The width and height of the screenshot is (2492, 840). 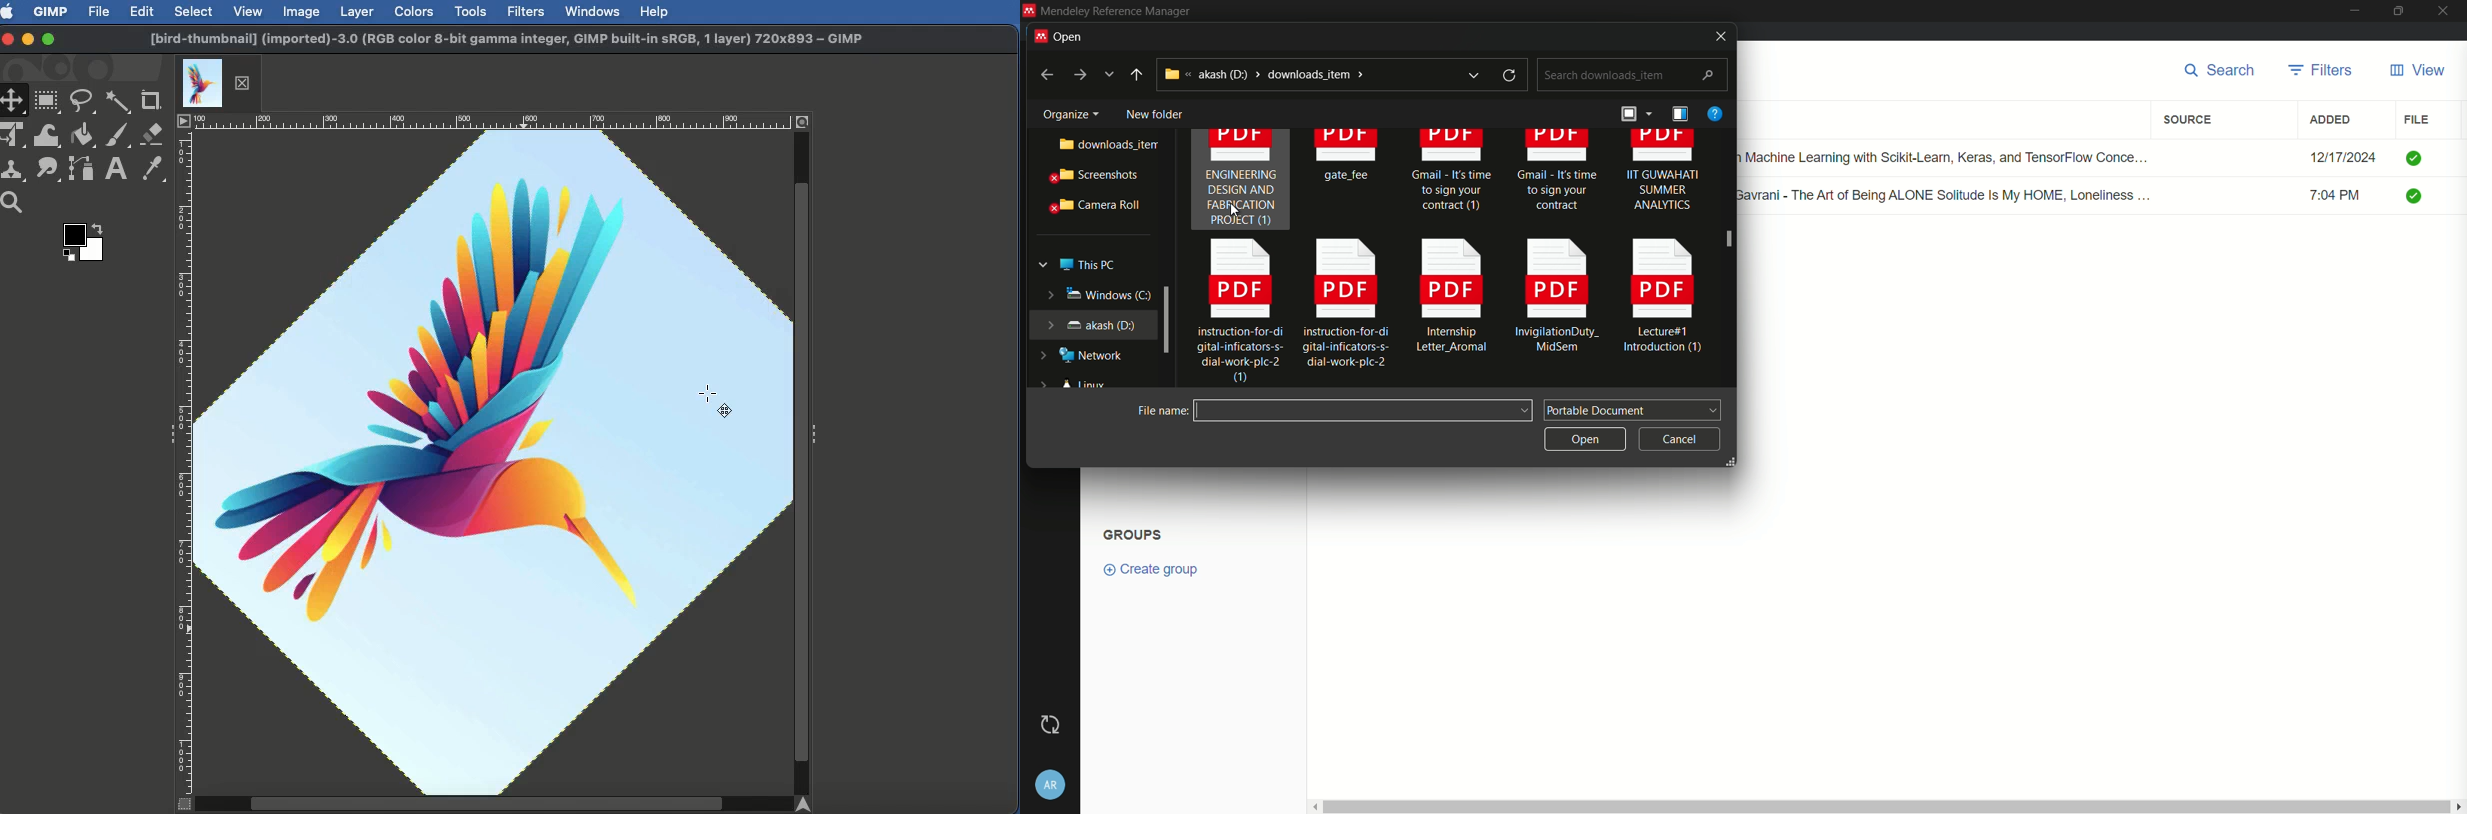 What do you see at coordinates (1233, 313) in the screenshot?
I see `instruction-for-di
gital-inficators-s-
dial-work-plc-2
0)` at bounding box center [1233, 313].